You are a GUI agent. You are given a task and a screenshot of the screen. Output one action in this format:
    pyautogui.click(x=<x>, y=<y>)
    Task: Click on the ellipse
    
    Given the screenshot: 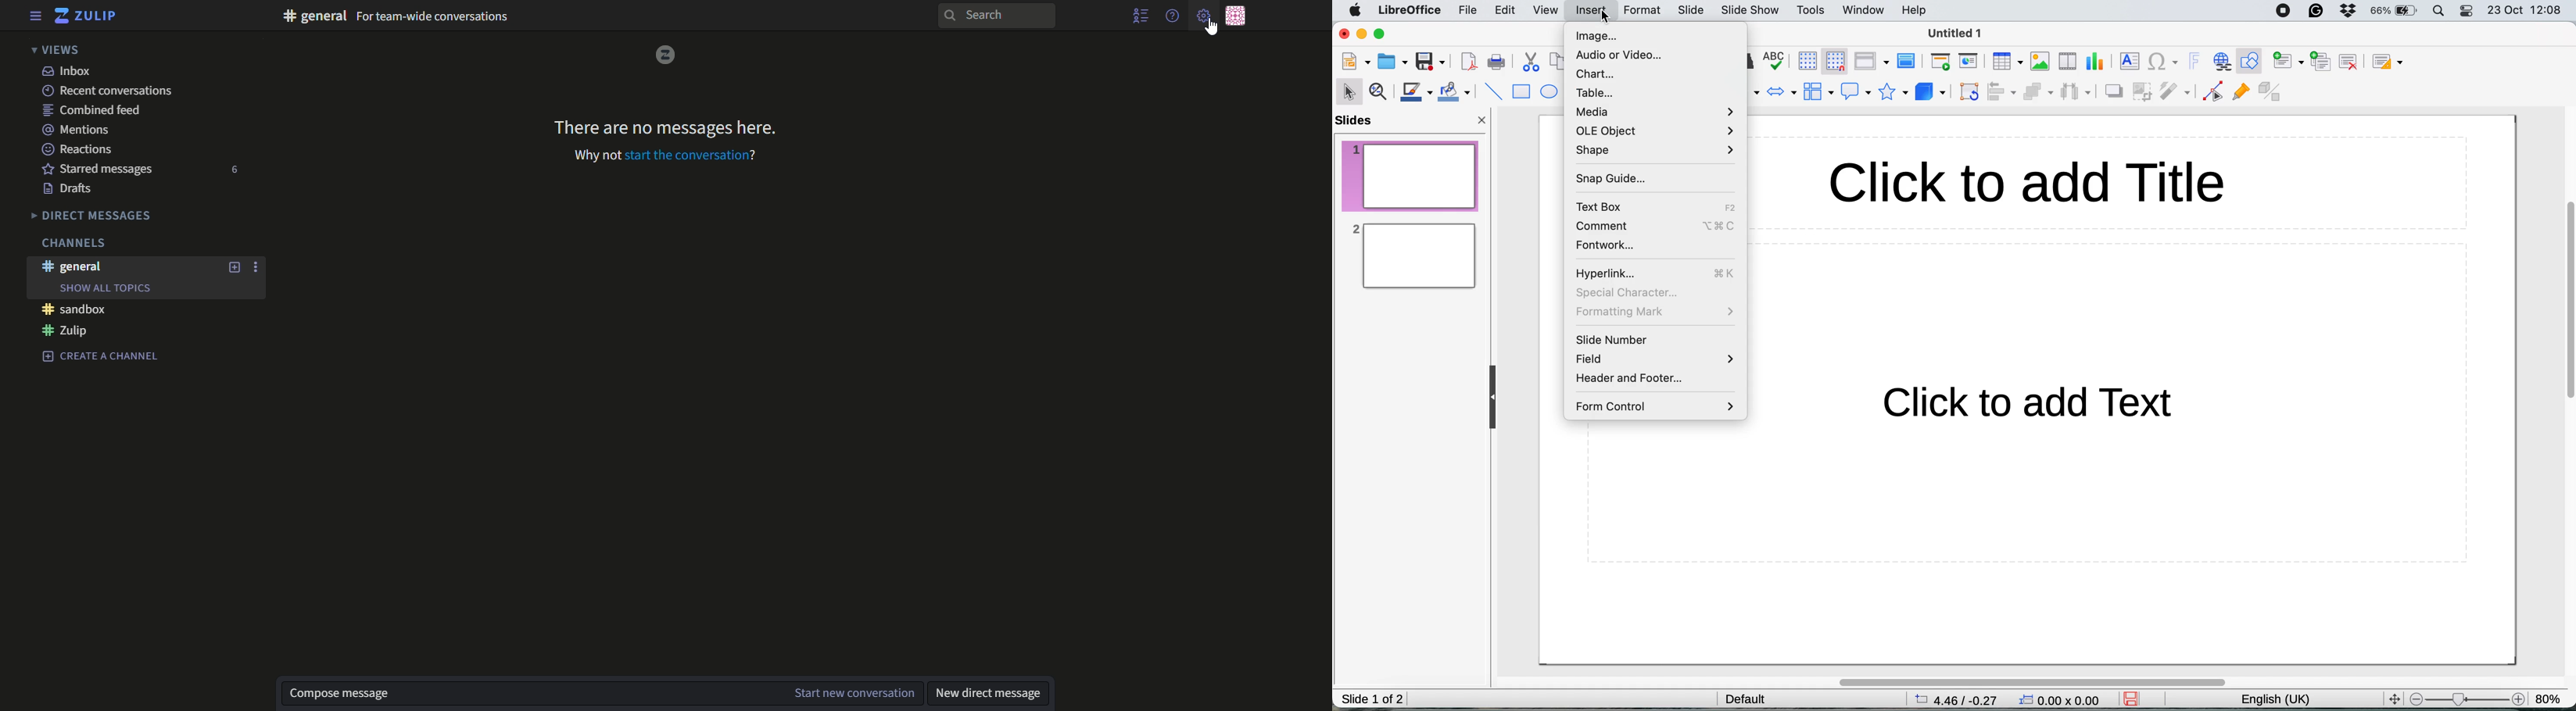 What is the action you would take?
    pyautogui.click(x=1550, y=92)
    